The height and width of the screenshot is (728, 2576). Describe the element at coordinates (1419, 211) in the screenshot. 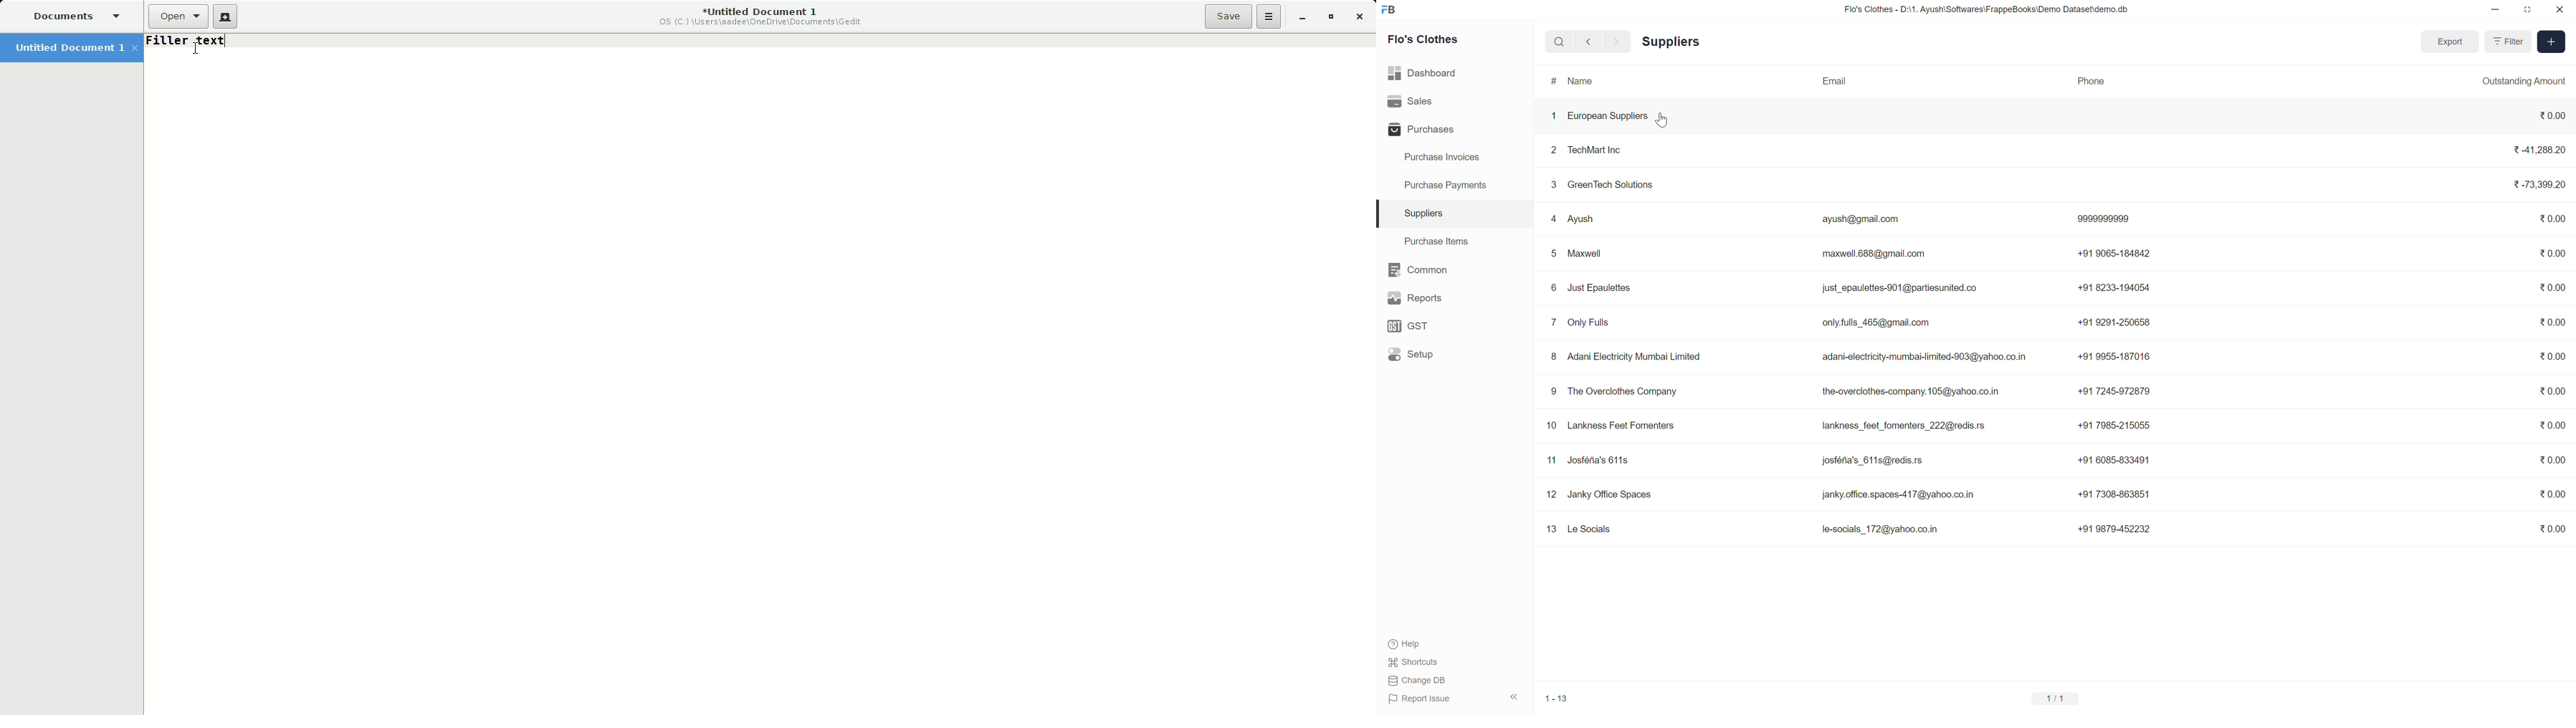

I see `Suppliers` at that location.